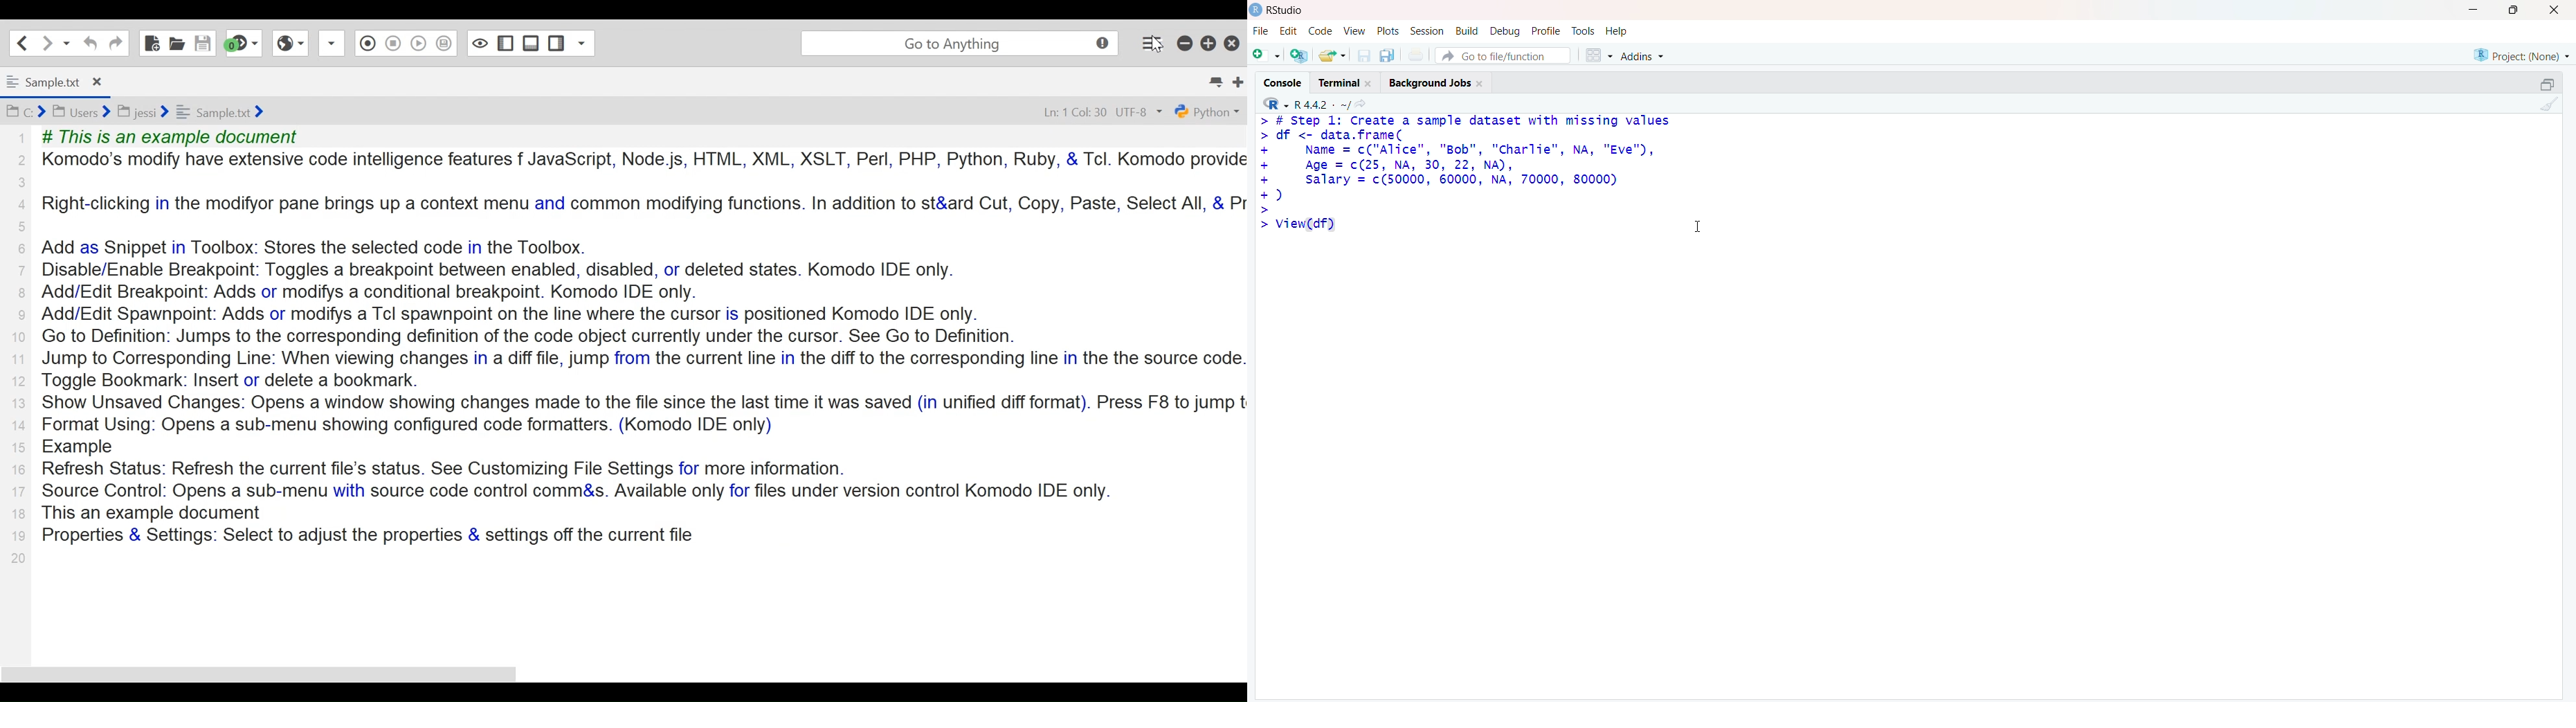  Describe the element at coordinates (635, 335) in the screenshot. I see `# This is an example document

Komodo’s modify have extensive code intelligence features f JavaScript, Node js, HTML, XML, XSLT, Perl, PHP, Python, Ruby, & Tcl. Komodo provi
Right-clicking in the modifyor pane brings up a context menu and common modifying functions. In addition to st&ard Cut, Copy, Paste, Select All, &
Add as Snippet in Toolbox: Stores the selected code in the Toolbox.

Disable/Enable Breakpoint: Toggles a breakpoint between enabled, disabled, or deleted states. Komodo IDE only.

Add/Edit Breakpoint: Adds or modifys a conditional breakpoint. Komodo IDE only.

Add/Edit Spawnpoint: Adds or modifys a Tcl spawnpoint on the line where the cursor is positioned Komodo IDE only.

Go to Definition: Jumps to the corresponding definition of the code object currently under the cursor. See Go to Definition.

Jump to Corresponding Line: When viewing changes in a diff file, jump from the current line in the diff to the corresponding line in the the source cod
Toggle Bookmark: Insert or delete a bookmark.

Show Unsaved Changes: Opens a window showing changes made to the file since the last time it was saved (in unified diff format). Press F8 to jump
Format Using: Opens a sub-menu showing configured code formatters. (Komodo IDE only)

Example

Refresh Status: Refresh the current file's status. See Customizing File Settings for more information.

Source Control: Opens a sub-menu with source code control comm&s. Available only for files under version control Komodo IDE only.

This an example document

Properties & Settings: Select to adjust the properties & settings off the current file` at that location.